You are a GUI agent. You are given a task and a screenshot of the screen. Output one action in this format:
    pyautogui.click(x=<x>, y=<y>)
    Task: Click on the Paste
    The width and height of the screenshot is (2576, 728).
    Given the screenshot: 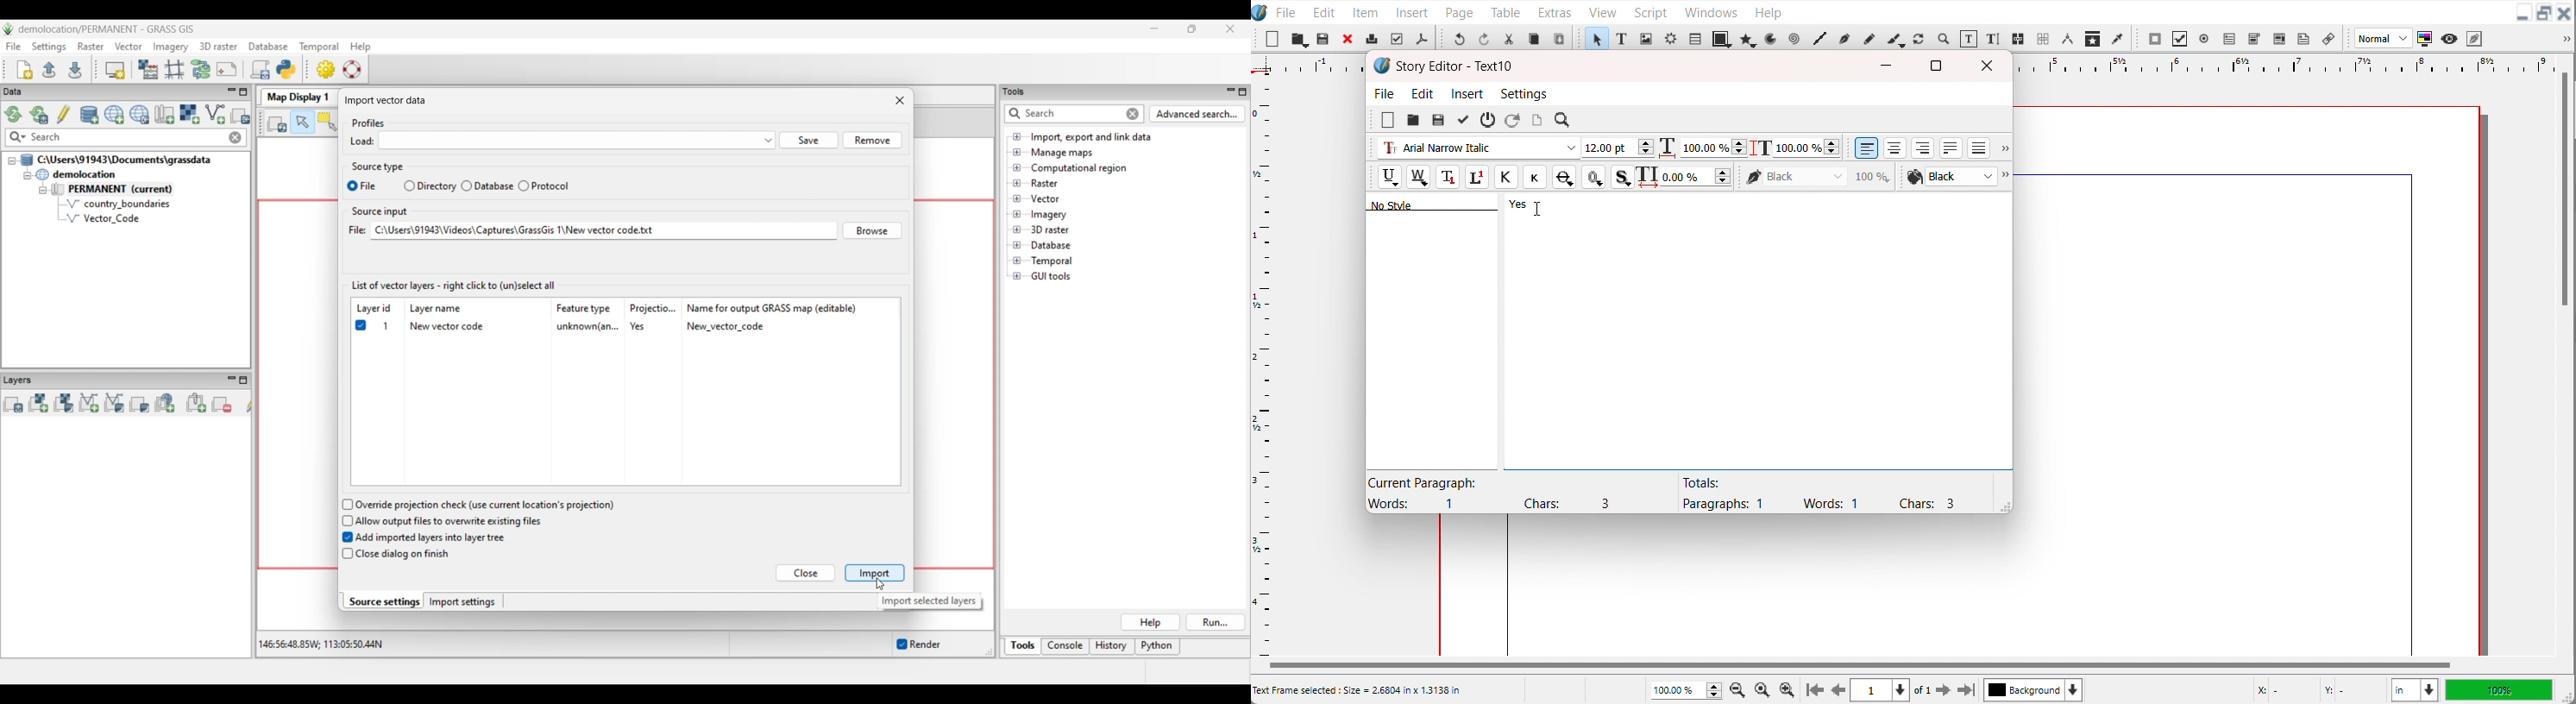 What is the action you would take?
    pyautogui.click(x=1559, y=38)
    